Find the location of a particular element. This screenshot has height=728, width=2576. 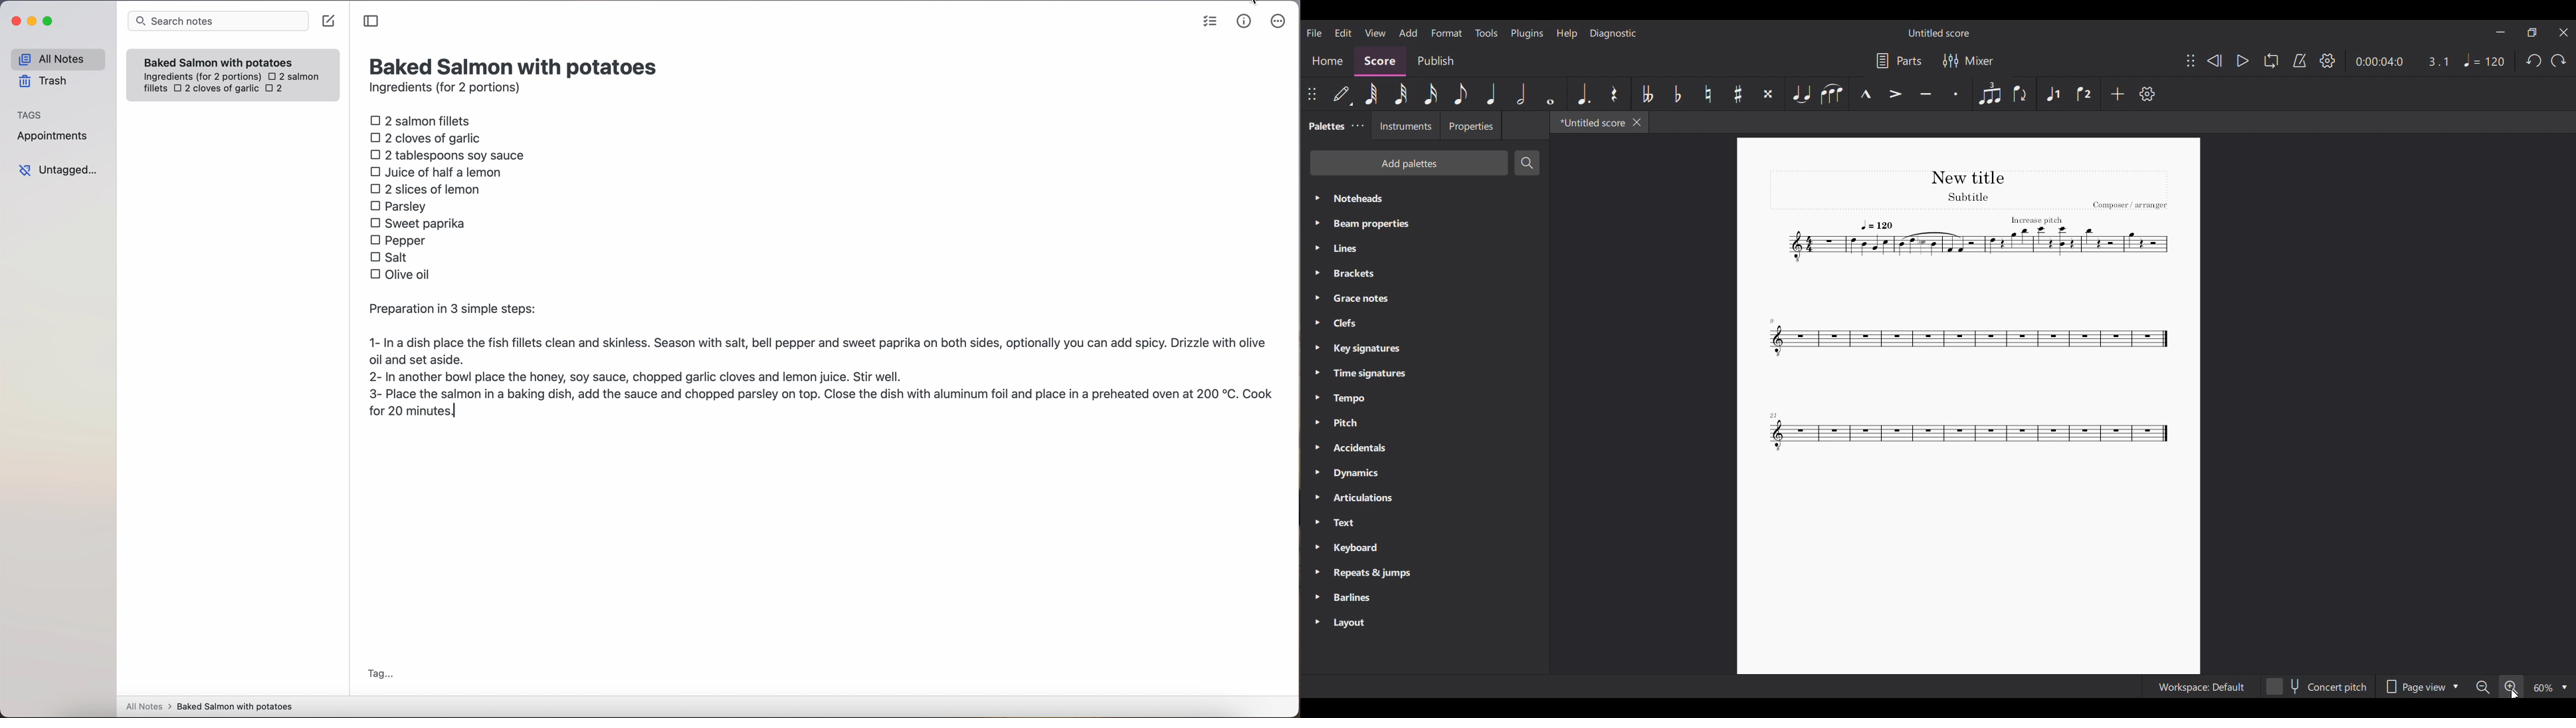

all notes > baked Salmon with potatoes is located at coordinates (210, 706).